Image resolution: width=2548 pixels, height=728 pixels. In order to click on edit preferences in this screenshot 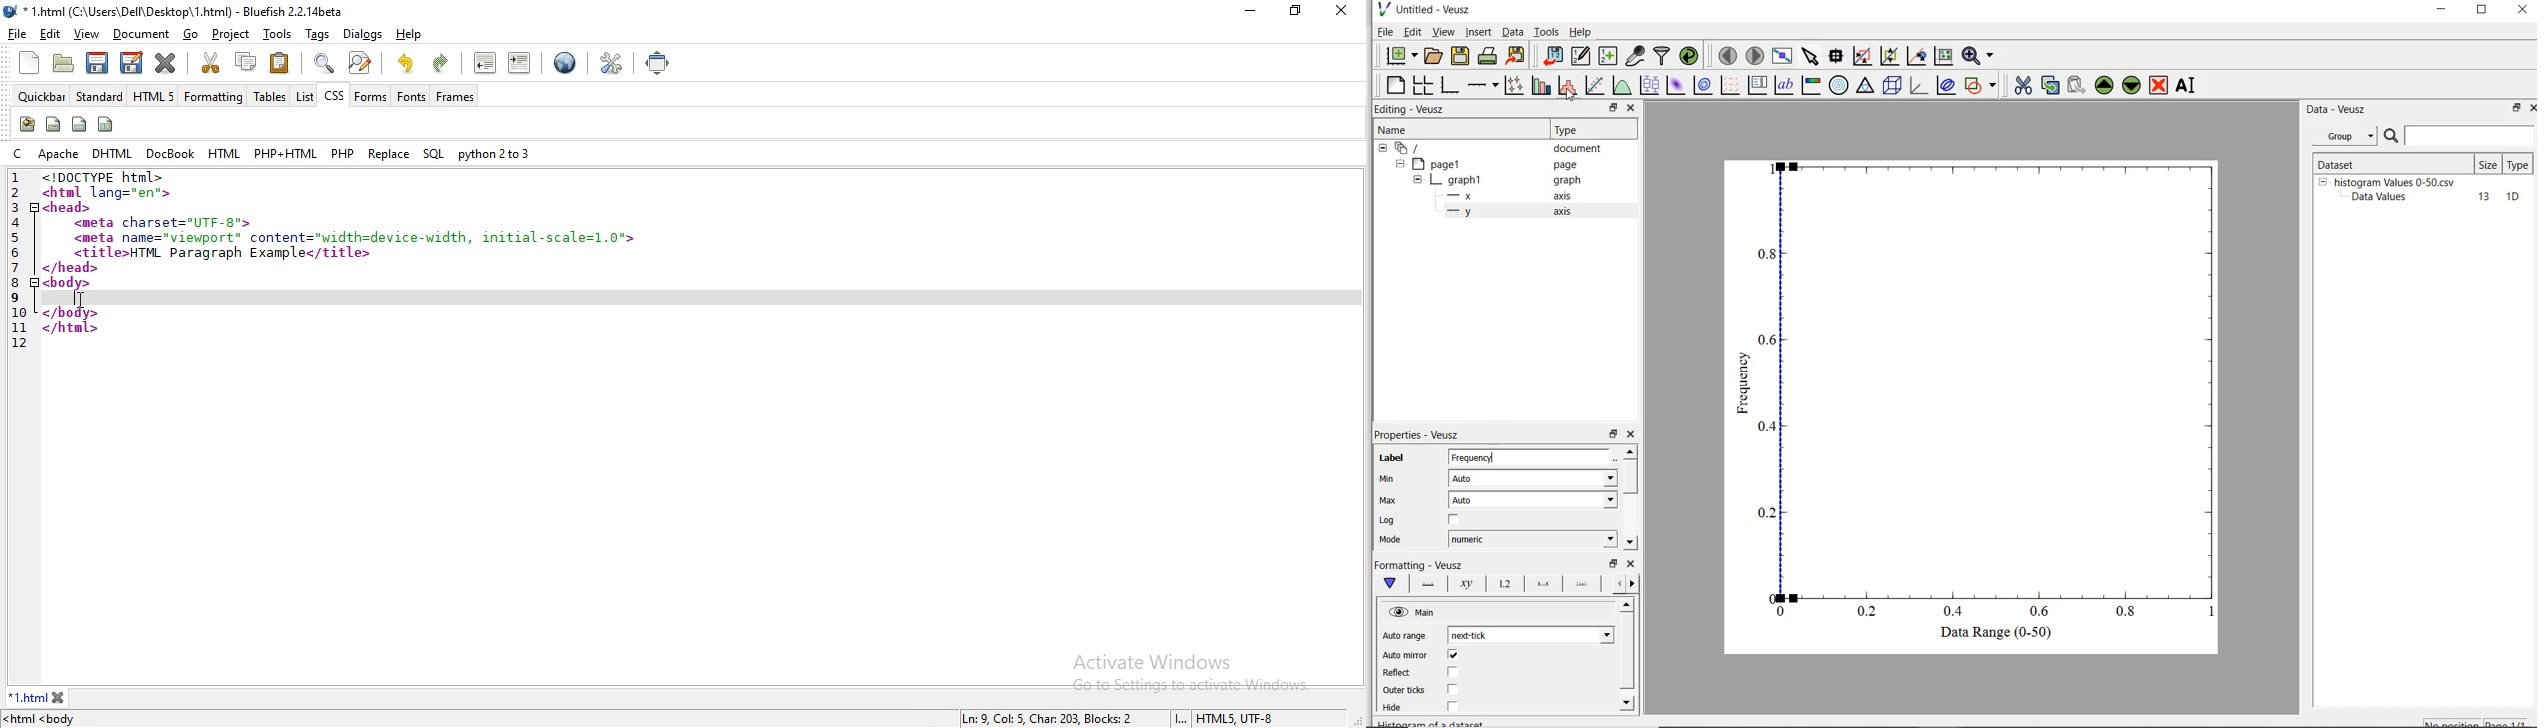, I will do `click(608, 63)`.